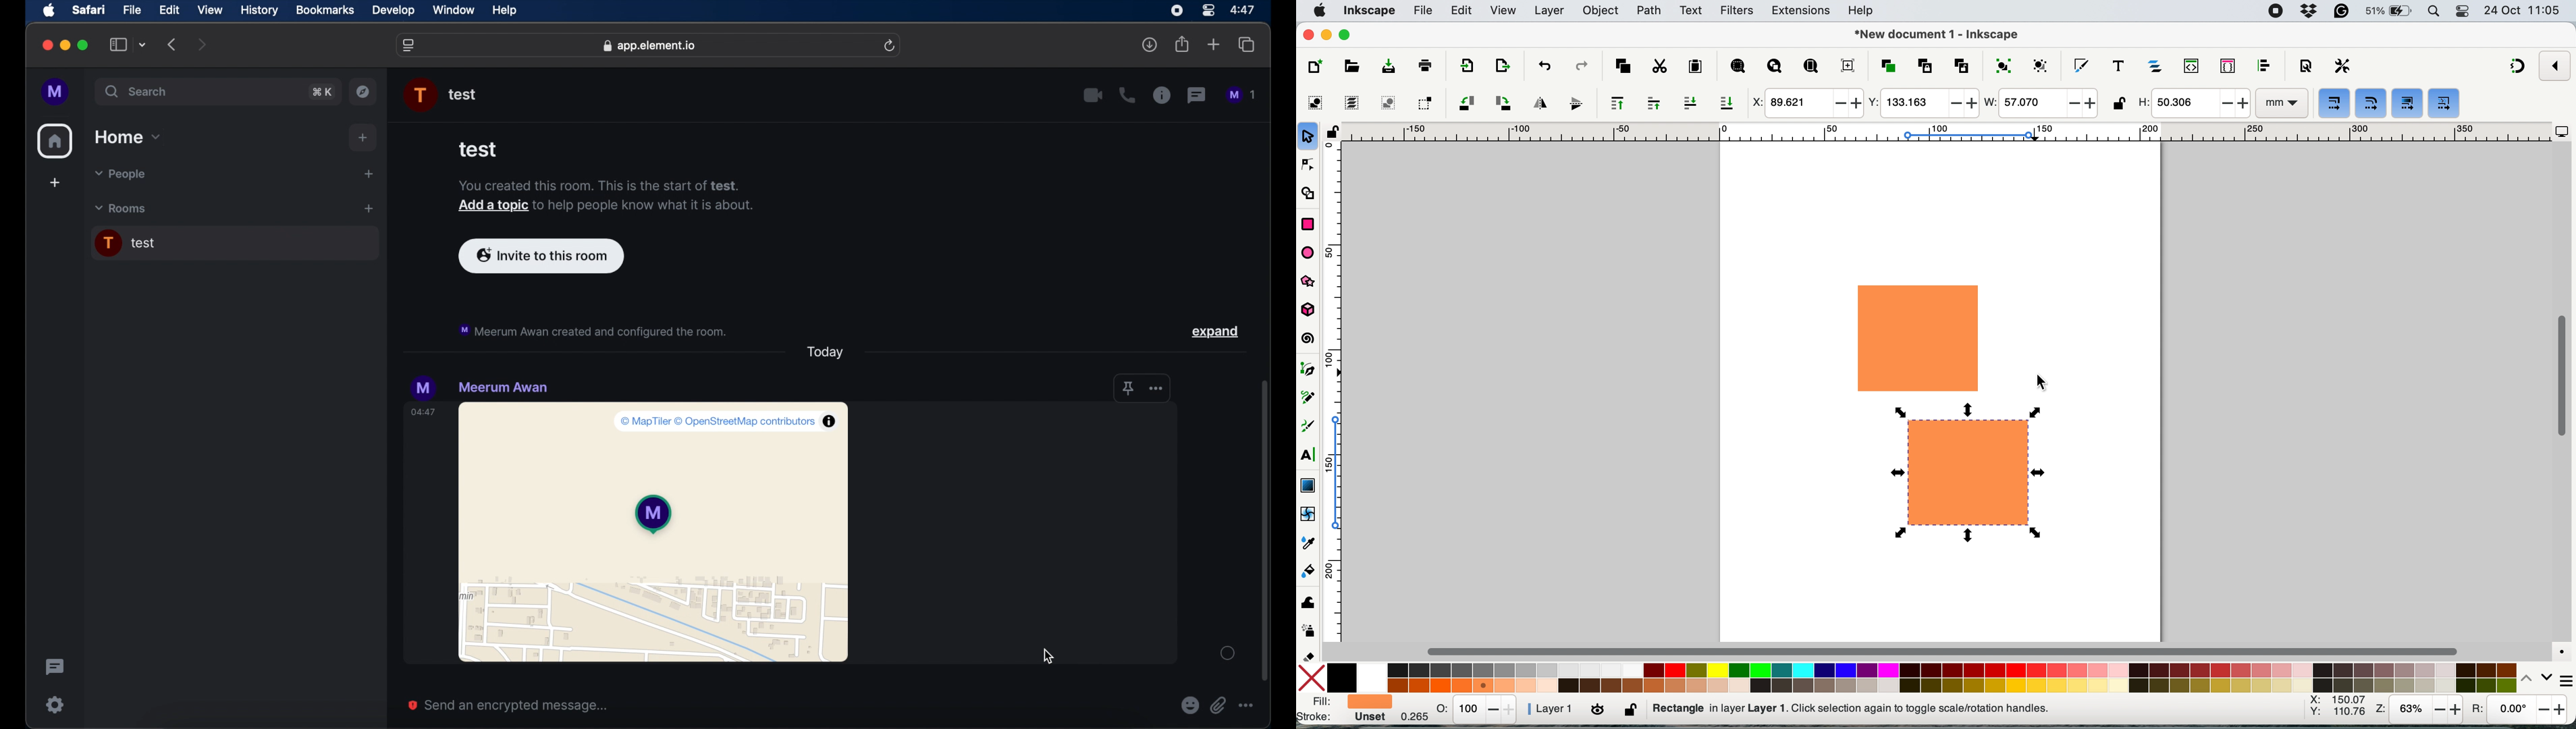 Image resolution: width=2576 pixels, height=756 pixels. What do you see at coordinates (1351, 68) in the screenshot?
I see `open` at bounding box center [1351, 68].